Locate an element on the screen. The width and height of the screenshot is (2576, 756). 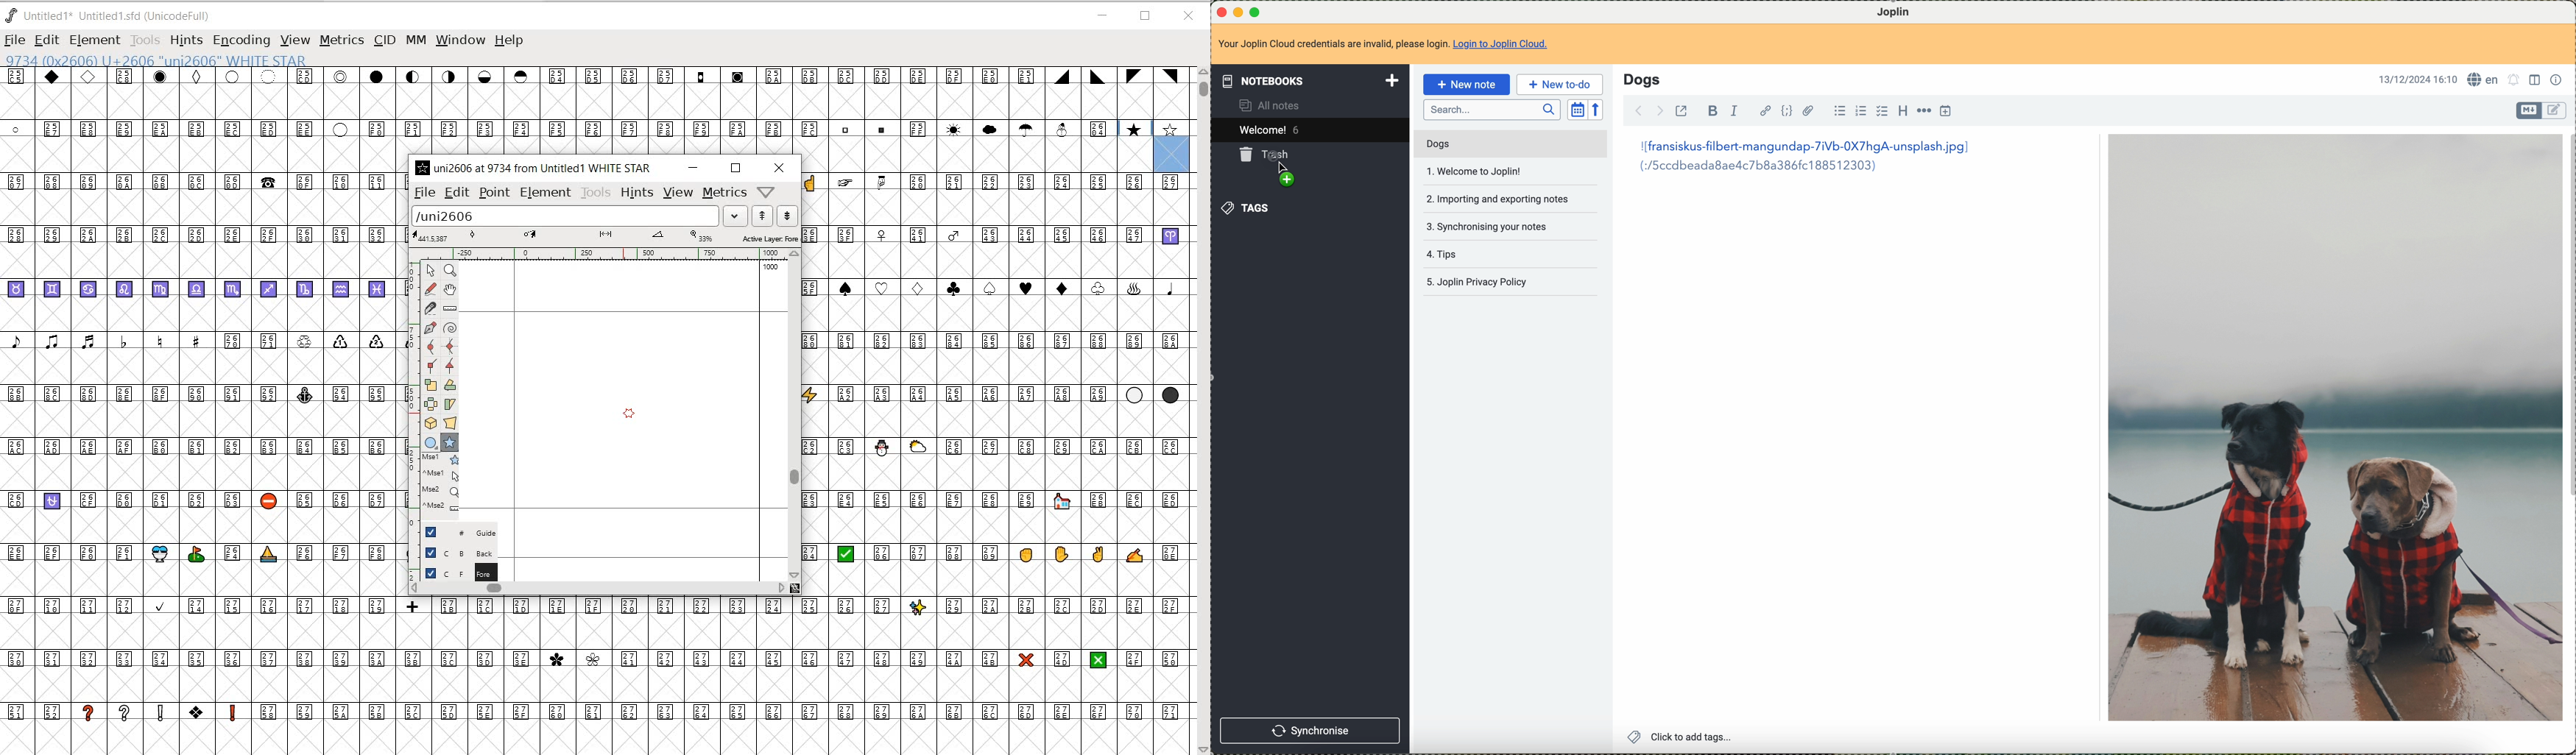
POINTER is located at coordinates (429, 270).